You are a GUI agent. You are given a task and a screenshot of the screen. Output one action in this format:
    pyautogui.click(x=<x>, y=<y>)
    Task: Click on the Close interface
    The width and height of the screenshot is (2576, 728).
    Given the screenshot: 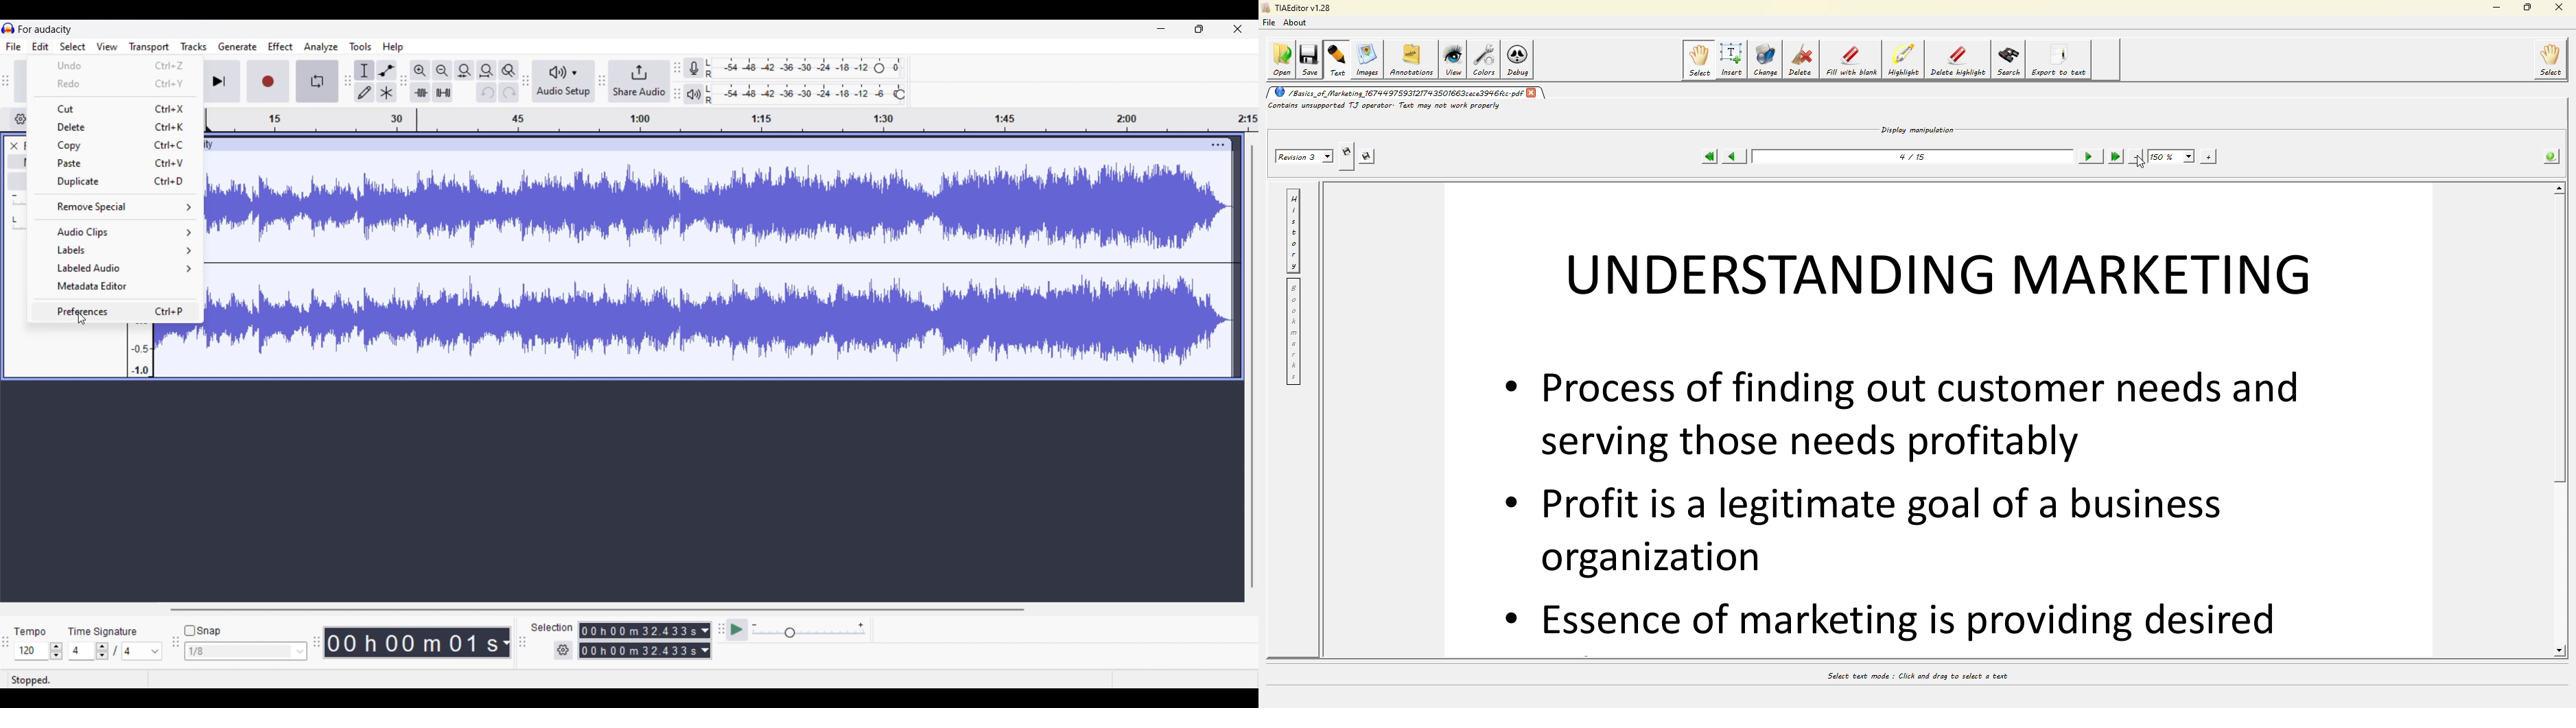 What is the action you would take?
    pyautogui.click(x=1239, y=29)
    